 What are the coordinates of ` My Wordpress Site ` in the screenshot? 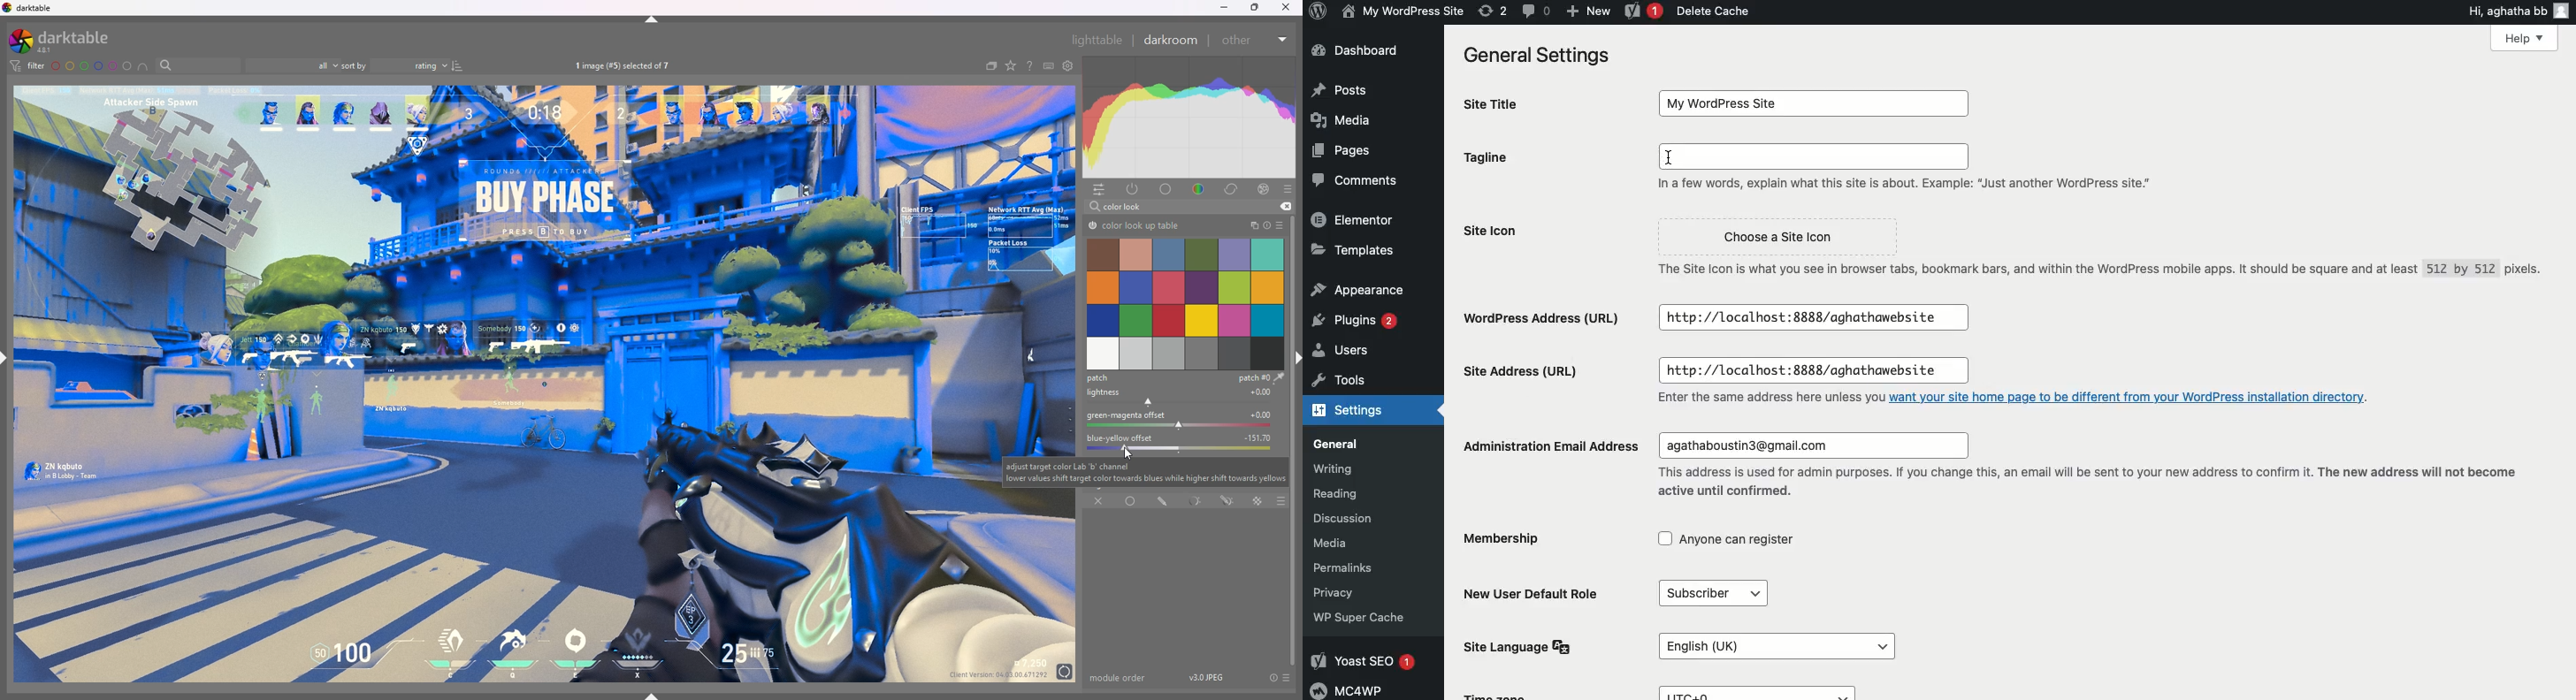 It's located at (1815, 103).